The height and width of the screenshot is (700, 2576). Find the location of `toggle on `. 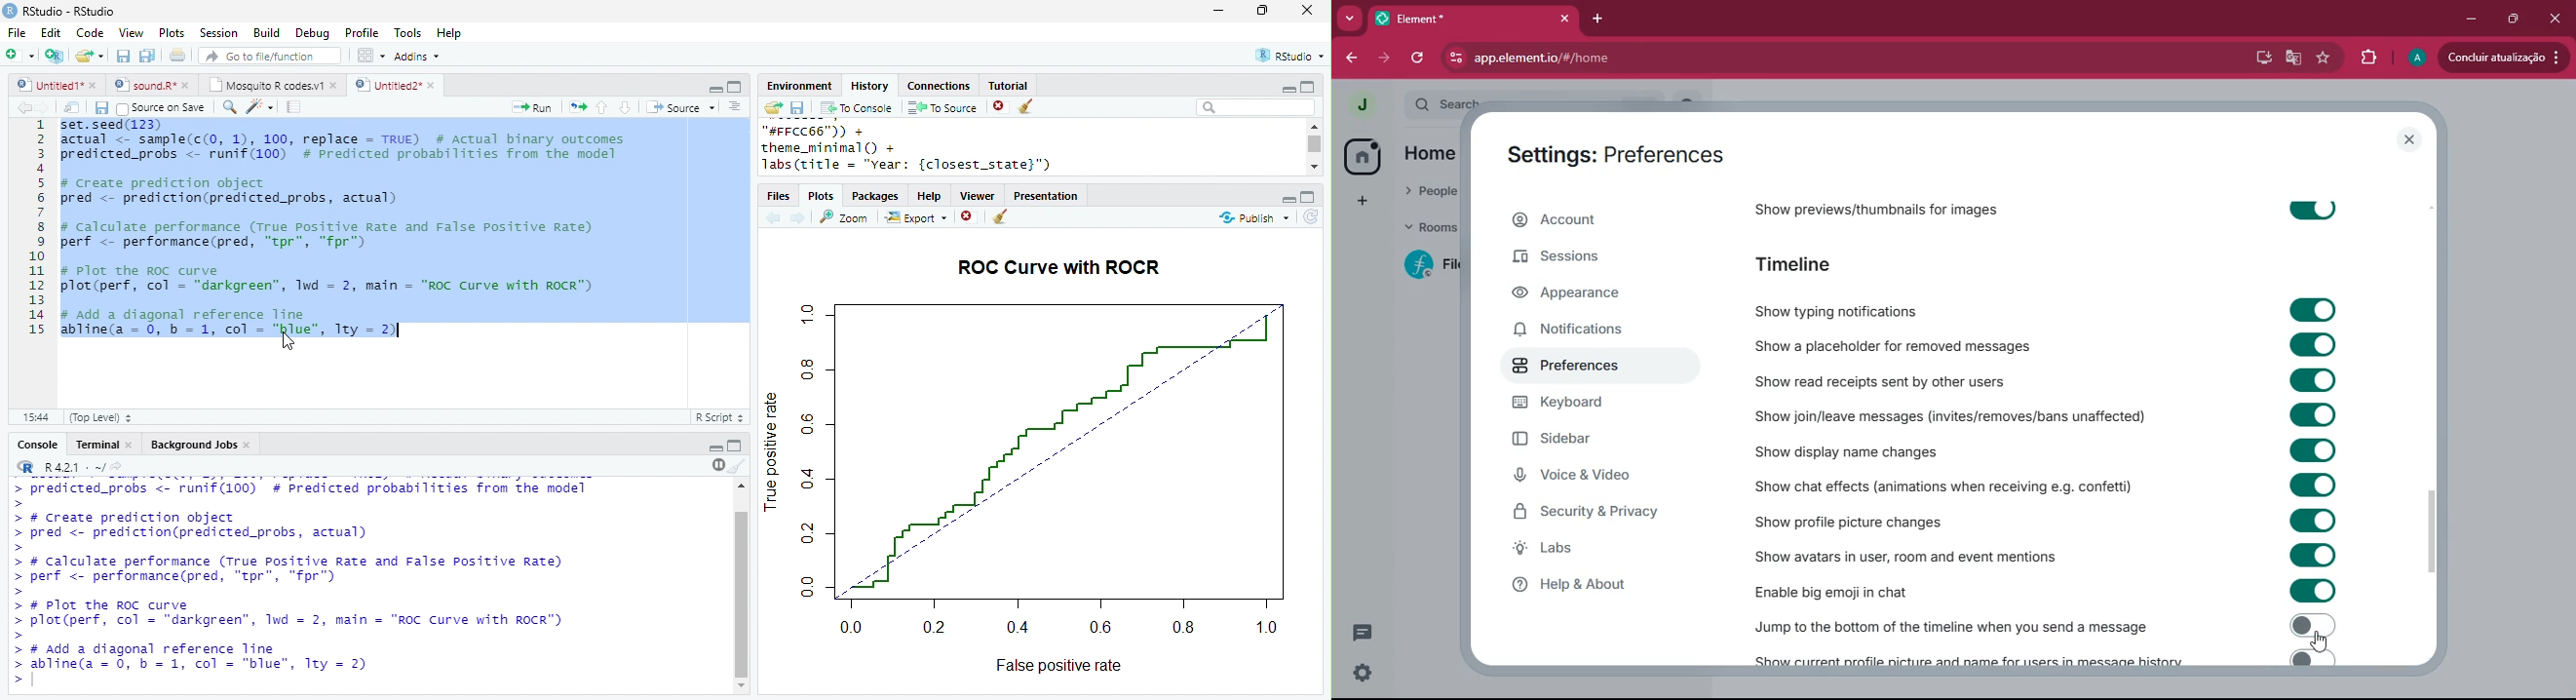

toggle on  is located at coordinates (2312, 448).